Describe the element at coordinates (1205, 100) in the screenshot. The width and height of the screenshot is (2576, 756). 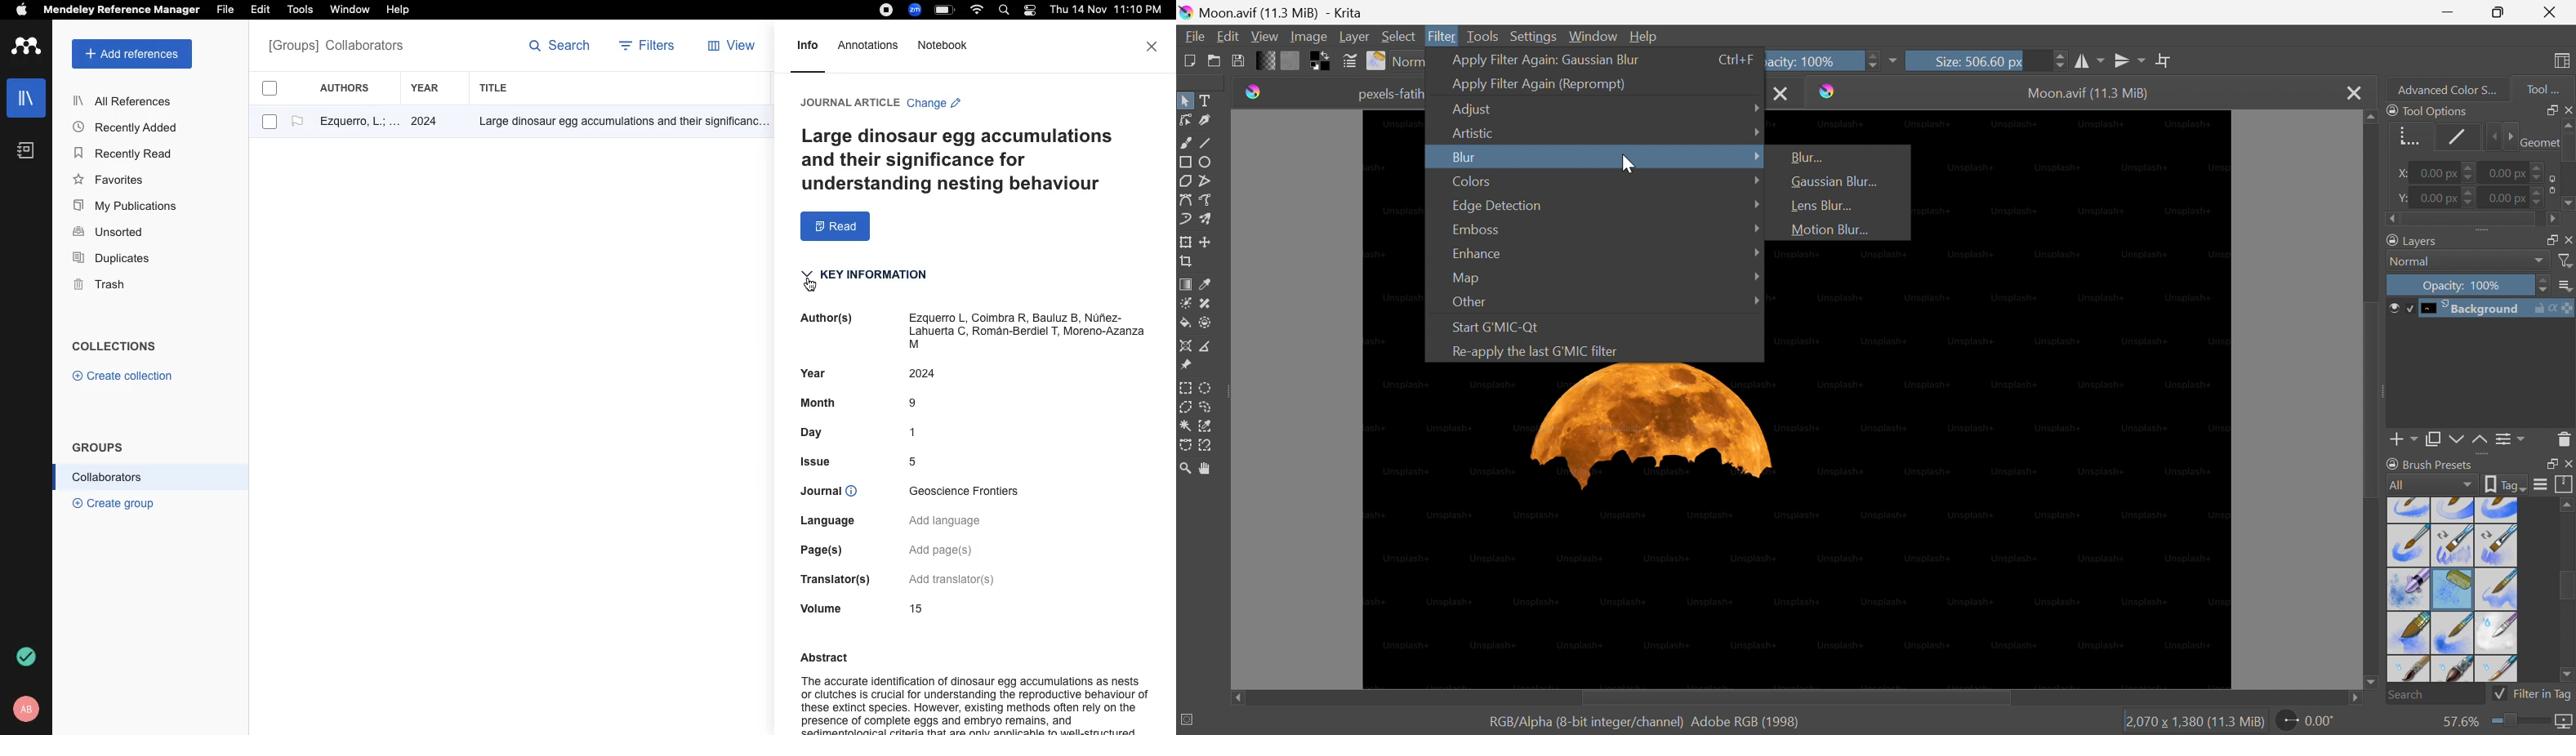
I see `Text tool` at that location.